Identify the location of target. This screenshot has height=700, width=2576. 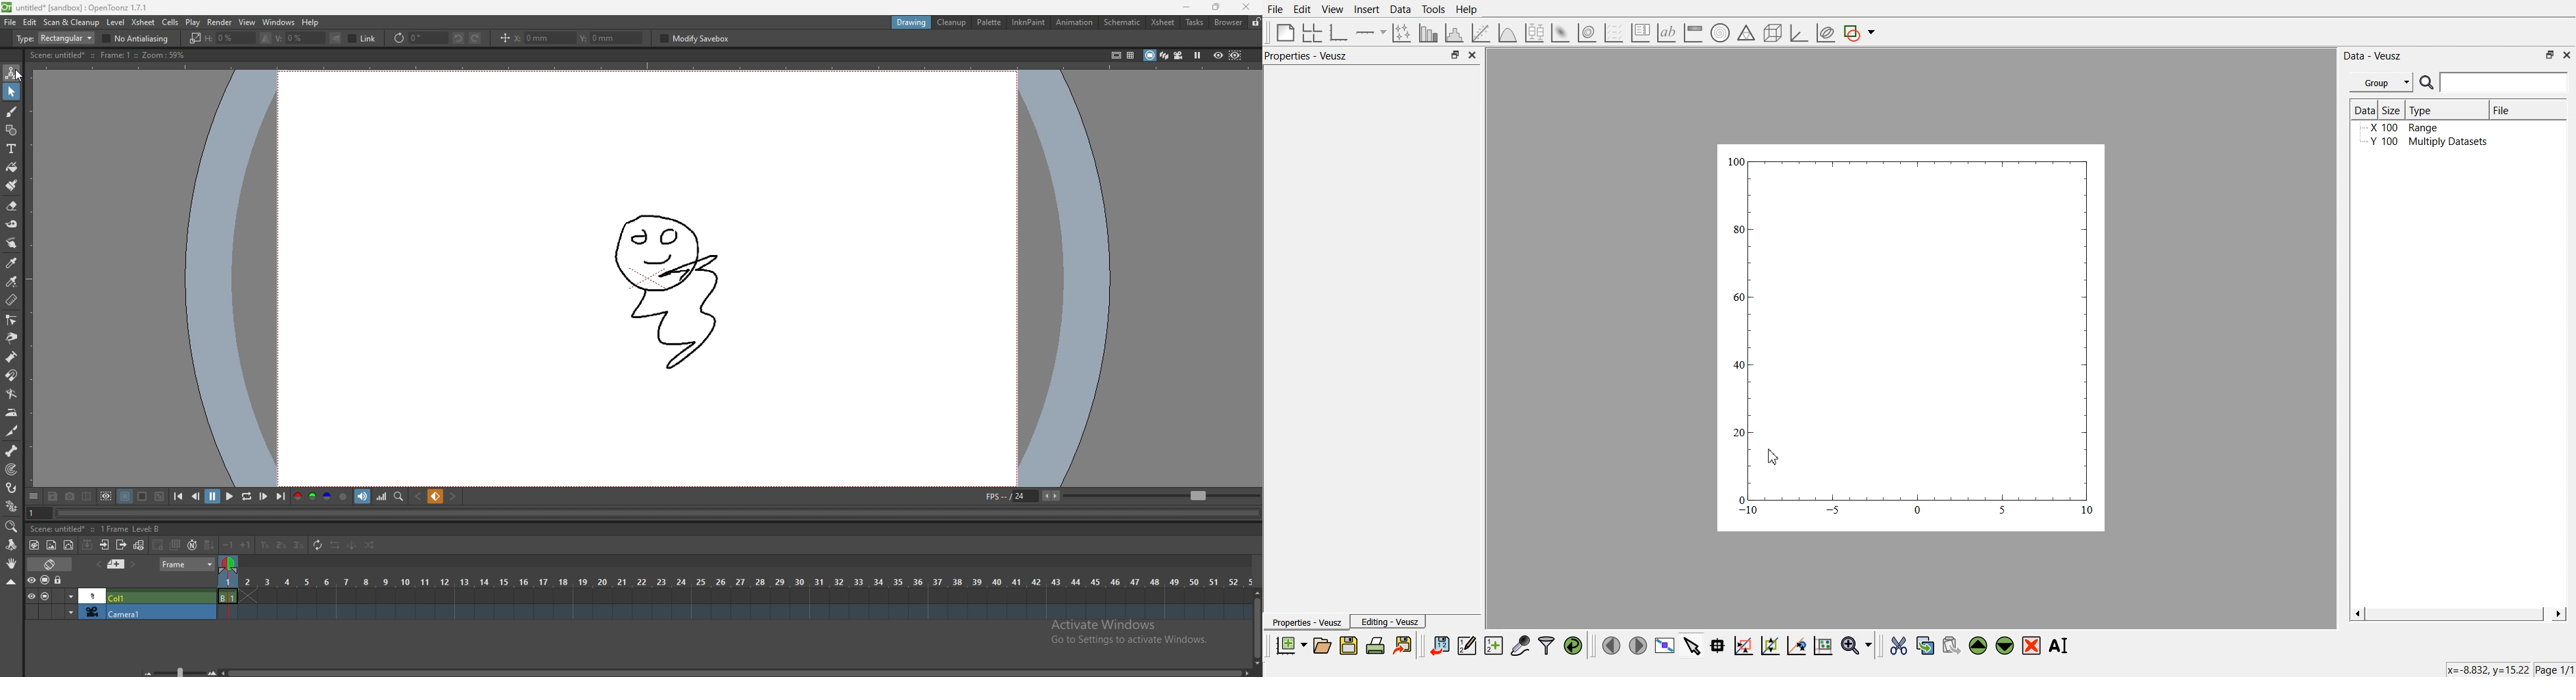
(12, 469).